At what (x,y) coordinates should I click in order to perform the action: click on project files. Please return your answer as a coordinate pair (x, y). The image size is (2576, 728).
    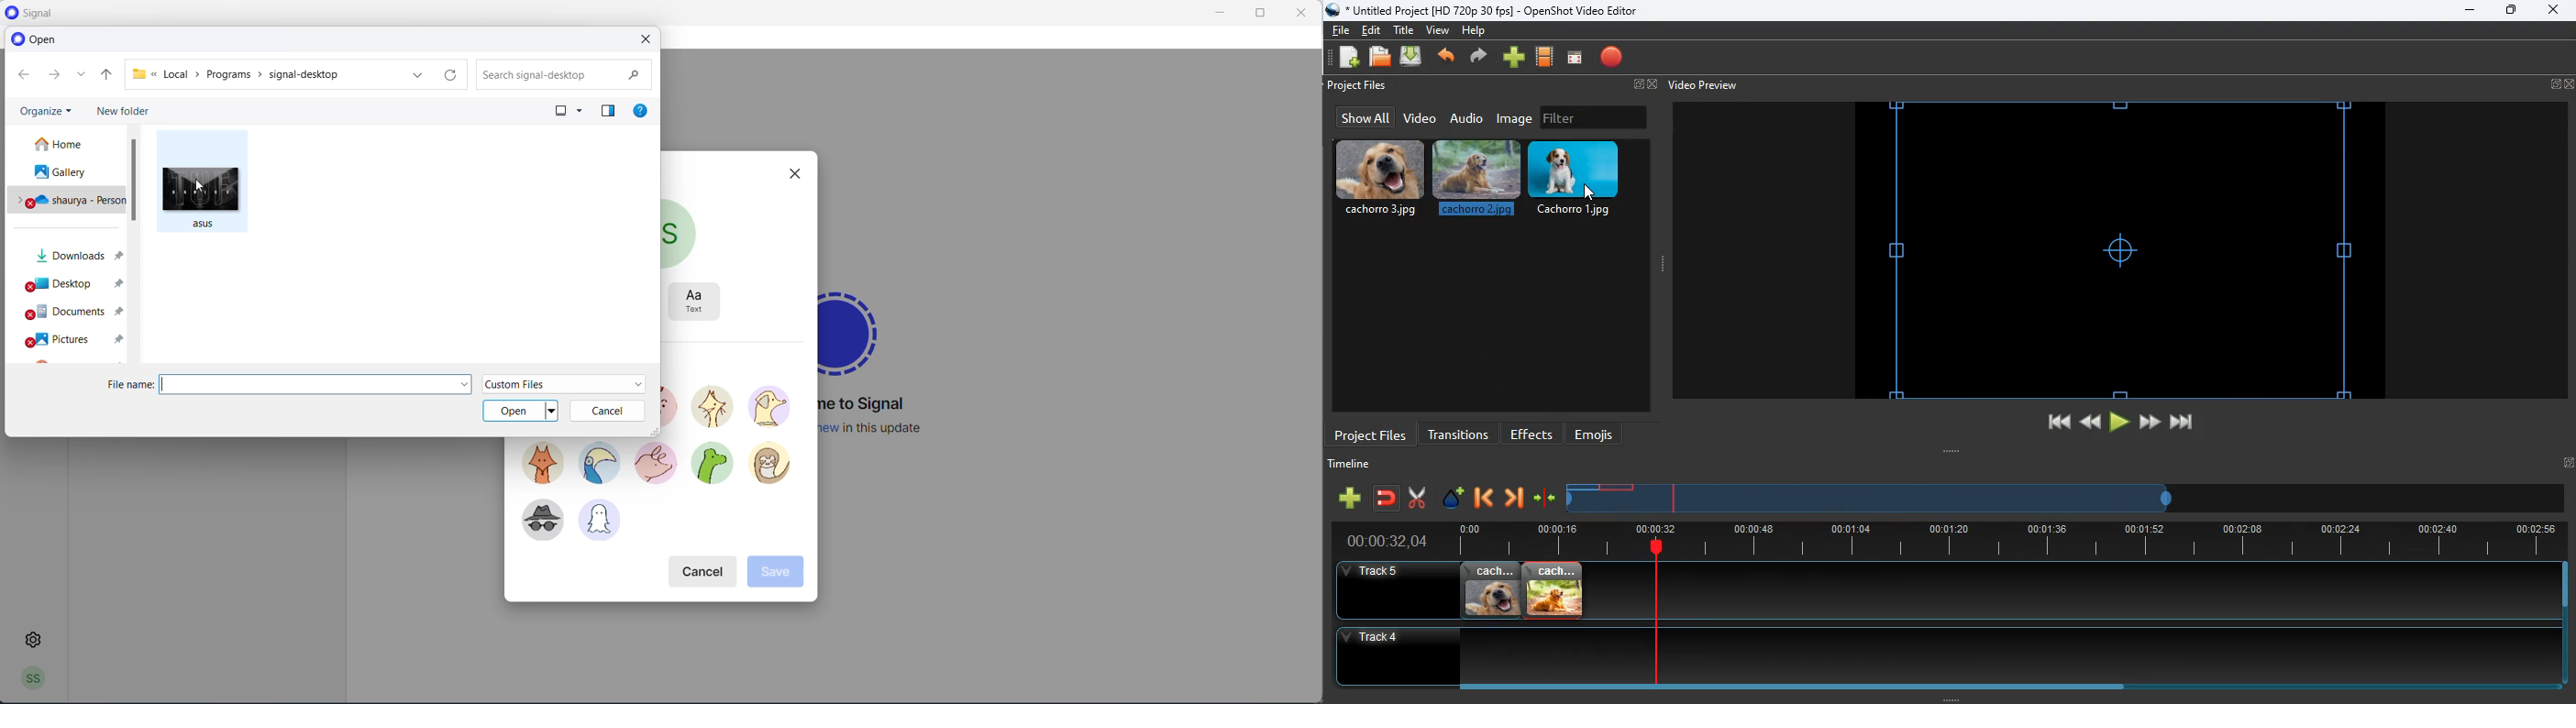
    Looking at the image, I should click on (1359, 86).